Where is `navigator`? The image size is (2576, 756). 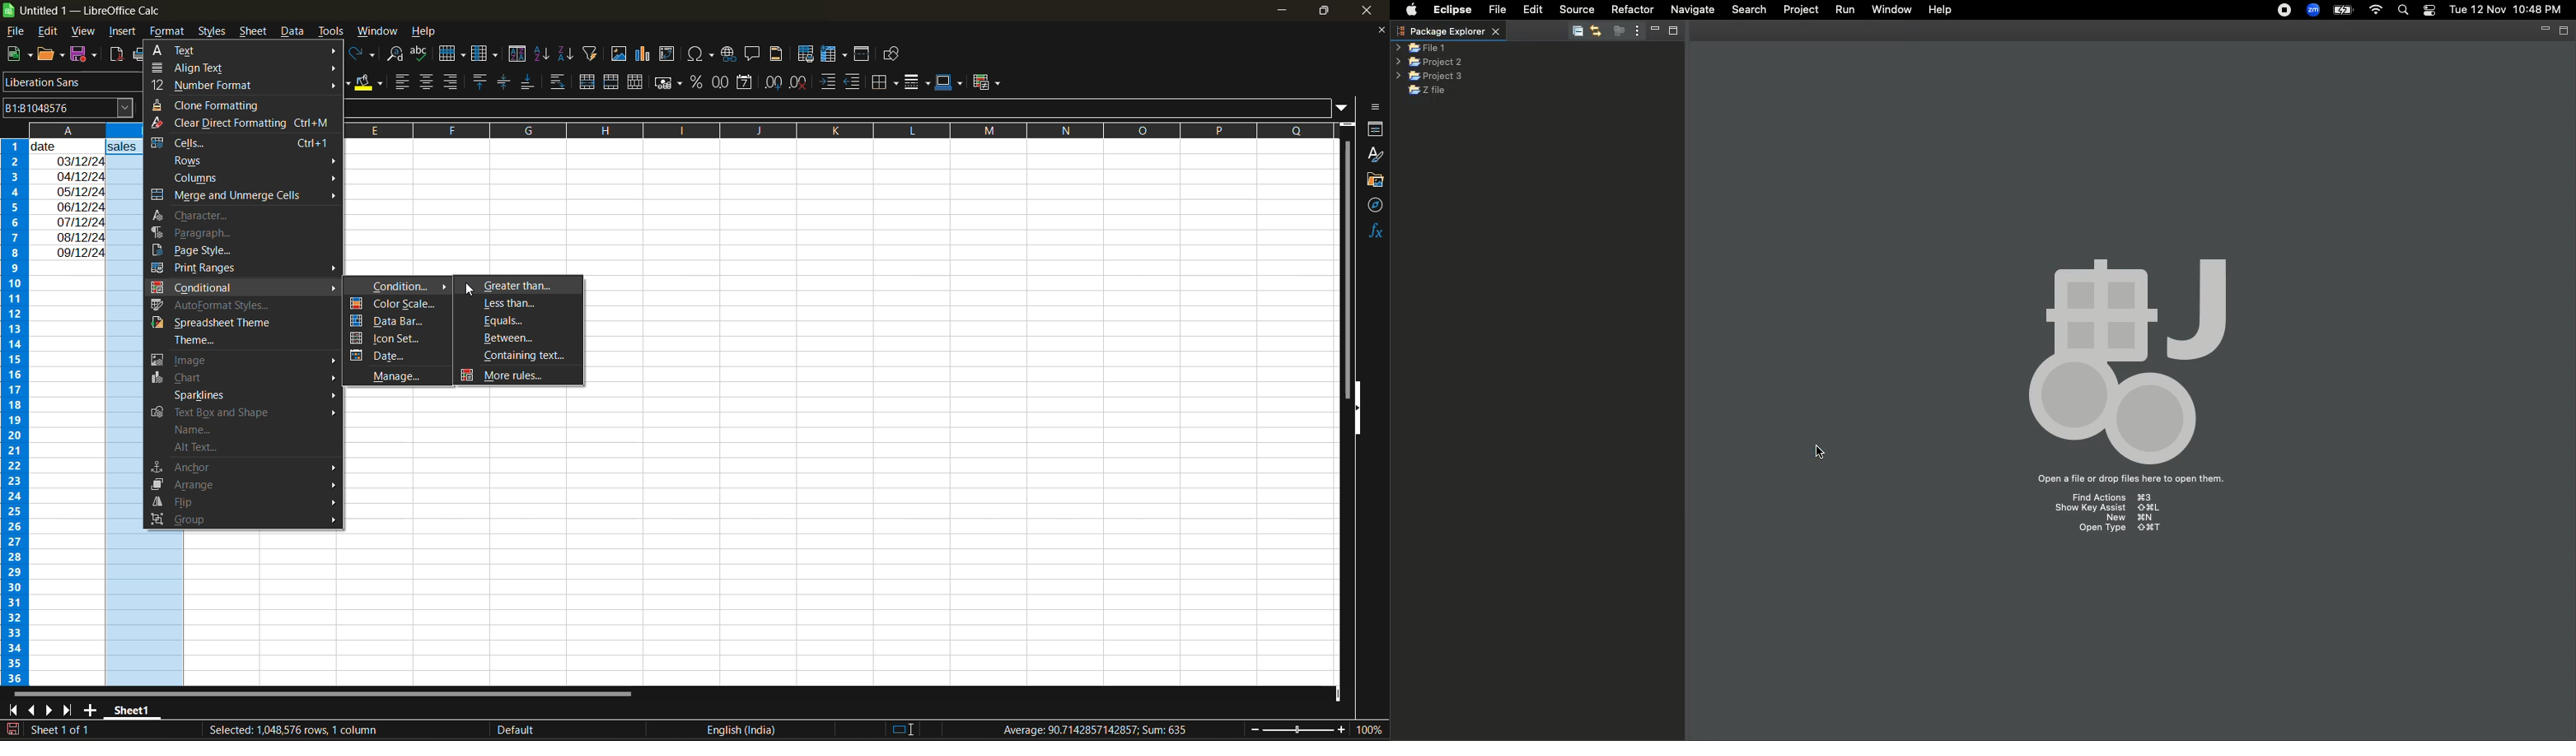
navigator is located at coordinates (1376, 208).